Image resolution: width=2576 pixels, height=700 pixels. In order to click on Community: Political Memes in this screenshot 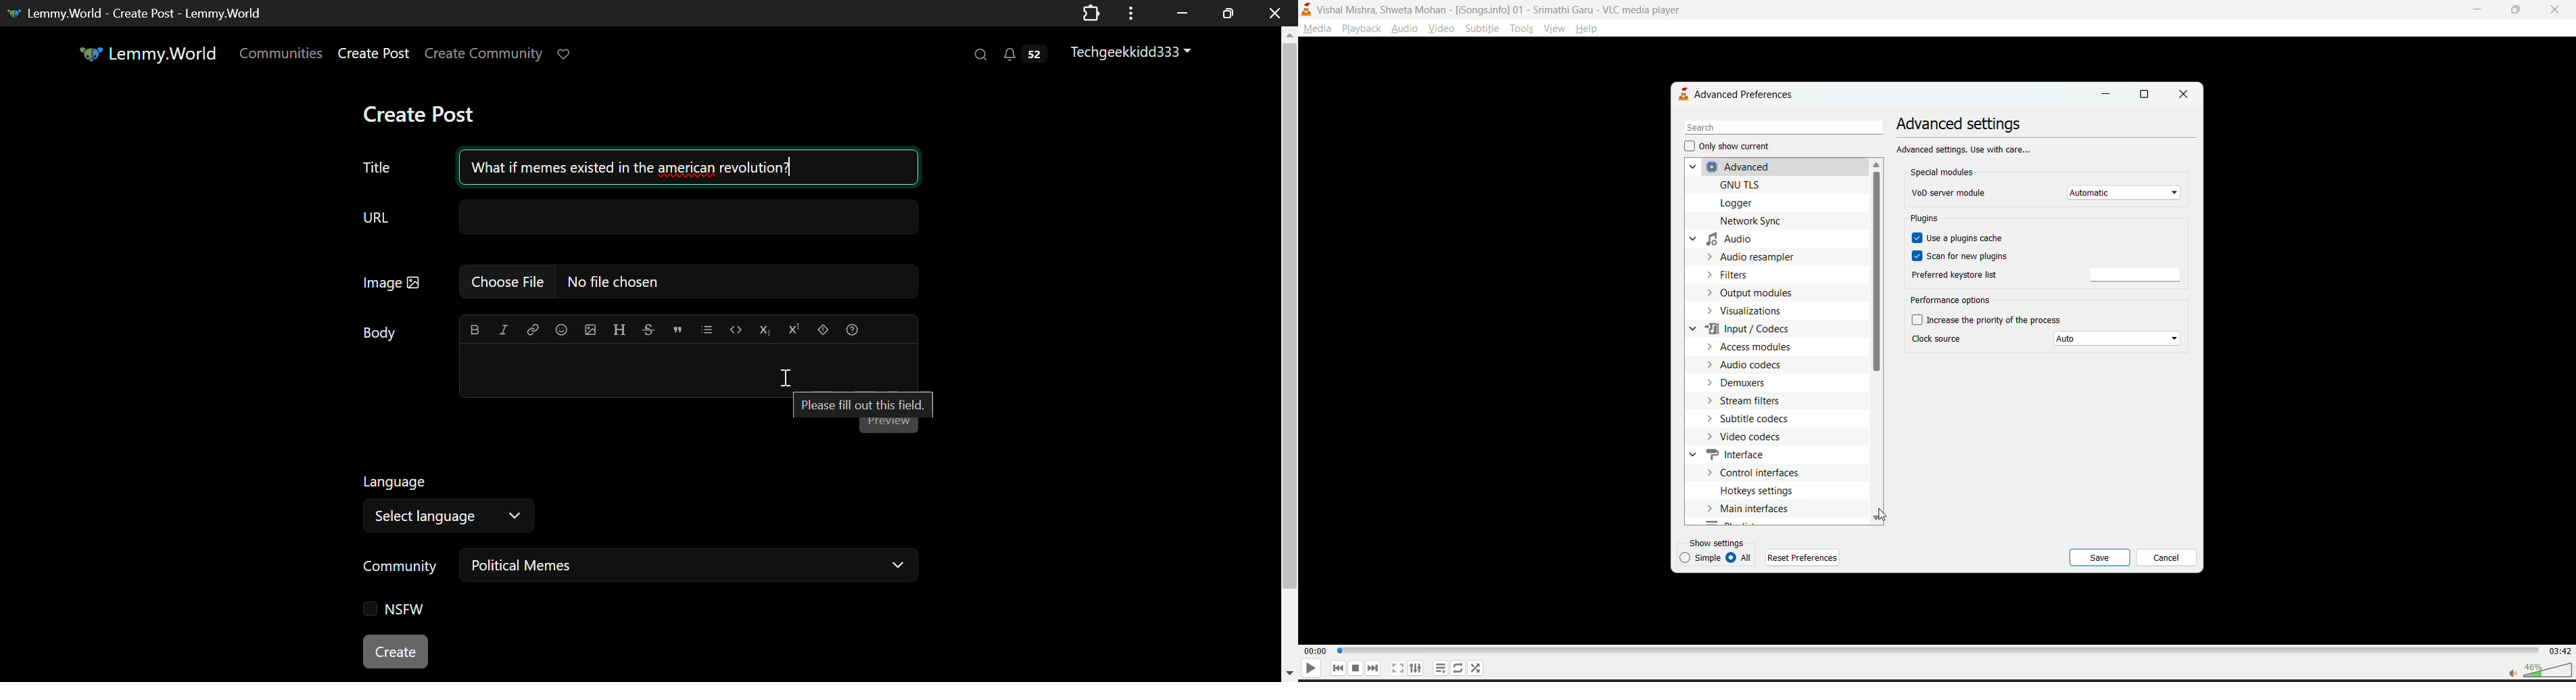, I will do `click(642, 568)`.